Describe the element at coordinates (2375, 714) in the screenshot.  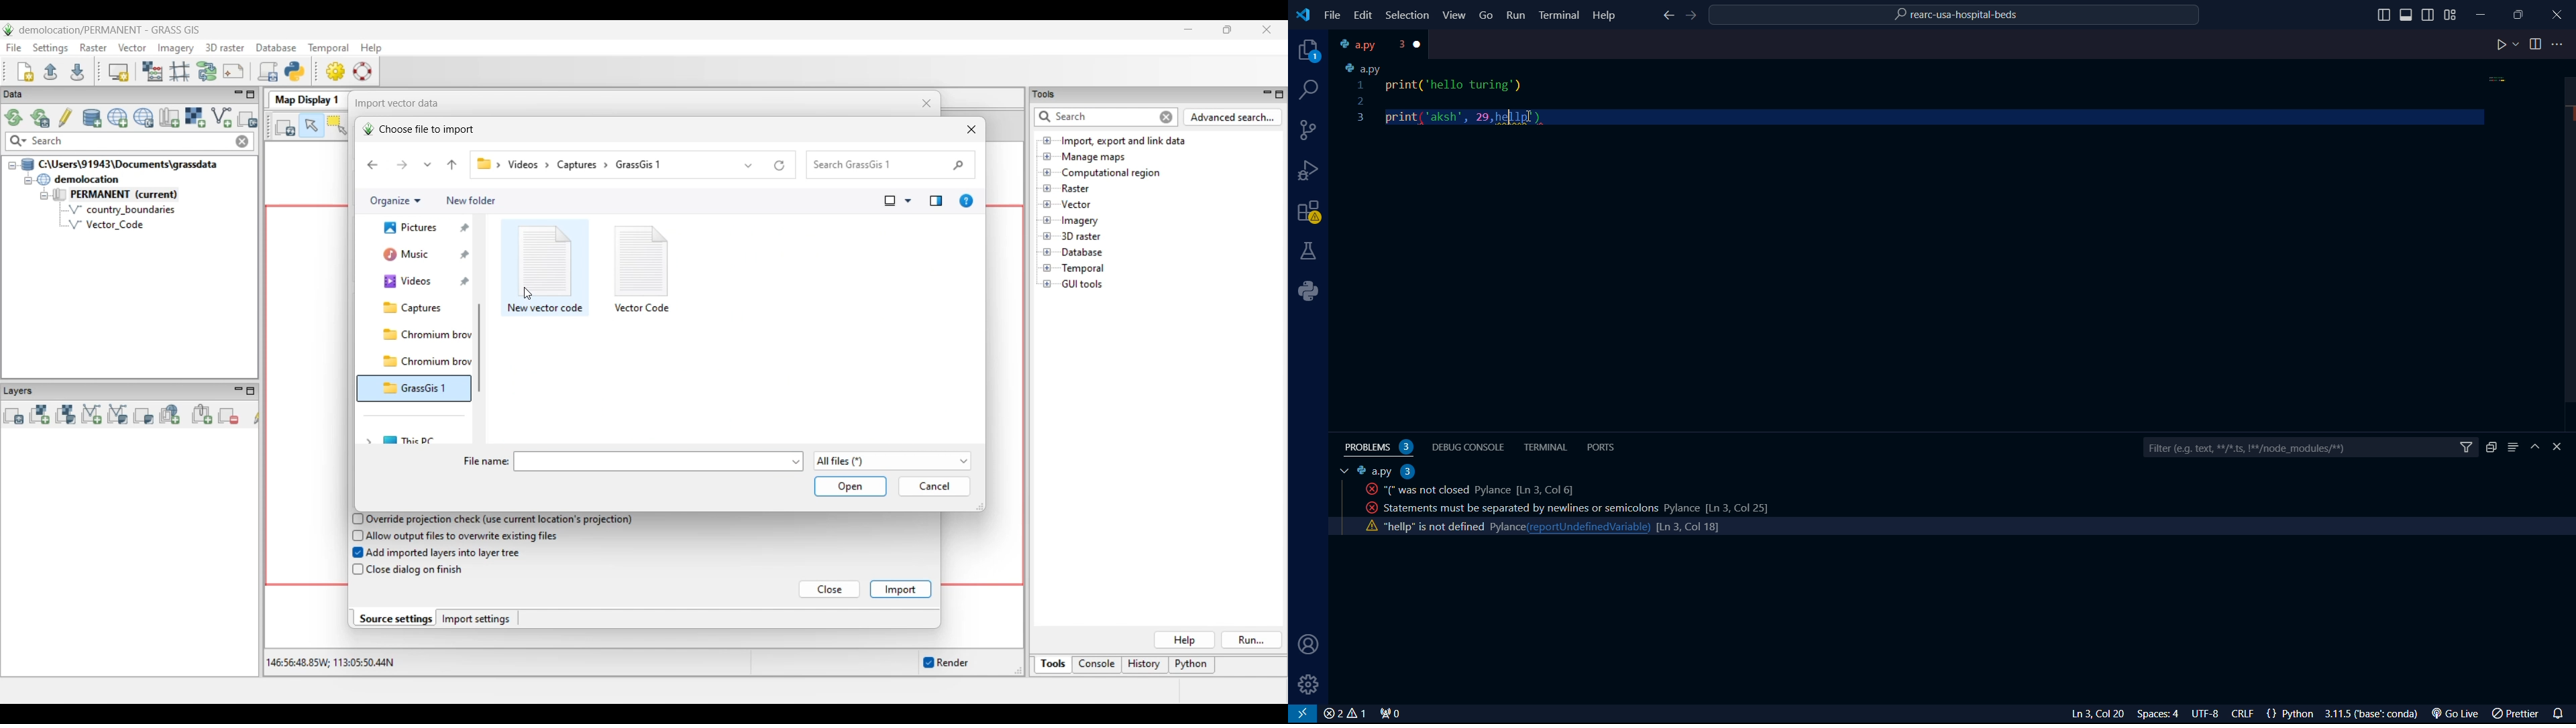
I see `3.1.5` at that location.